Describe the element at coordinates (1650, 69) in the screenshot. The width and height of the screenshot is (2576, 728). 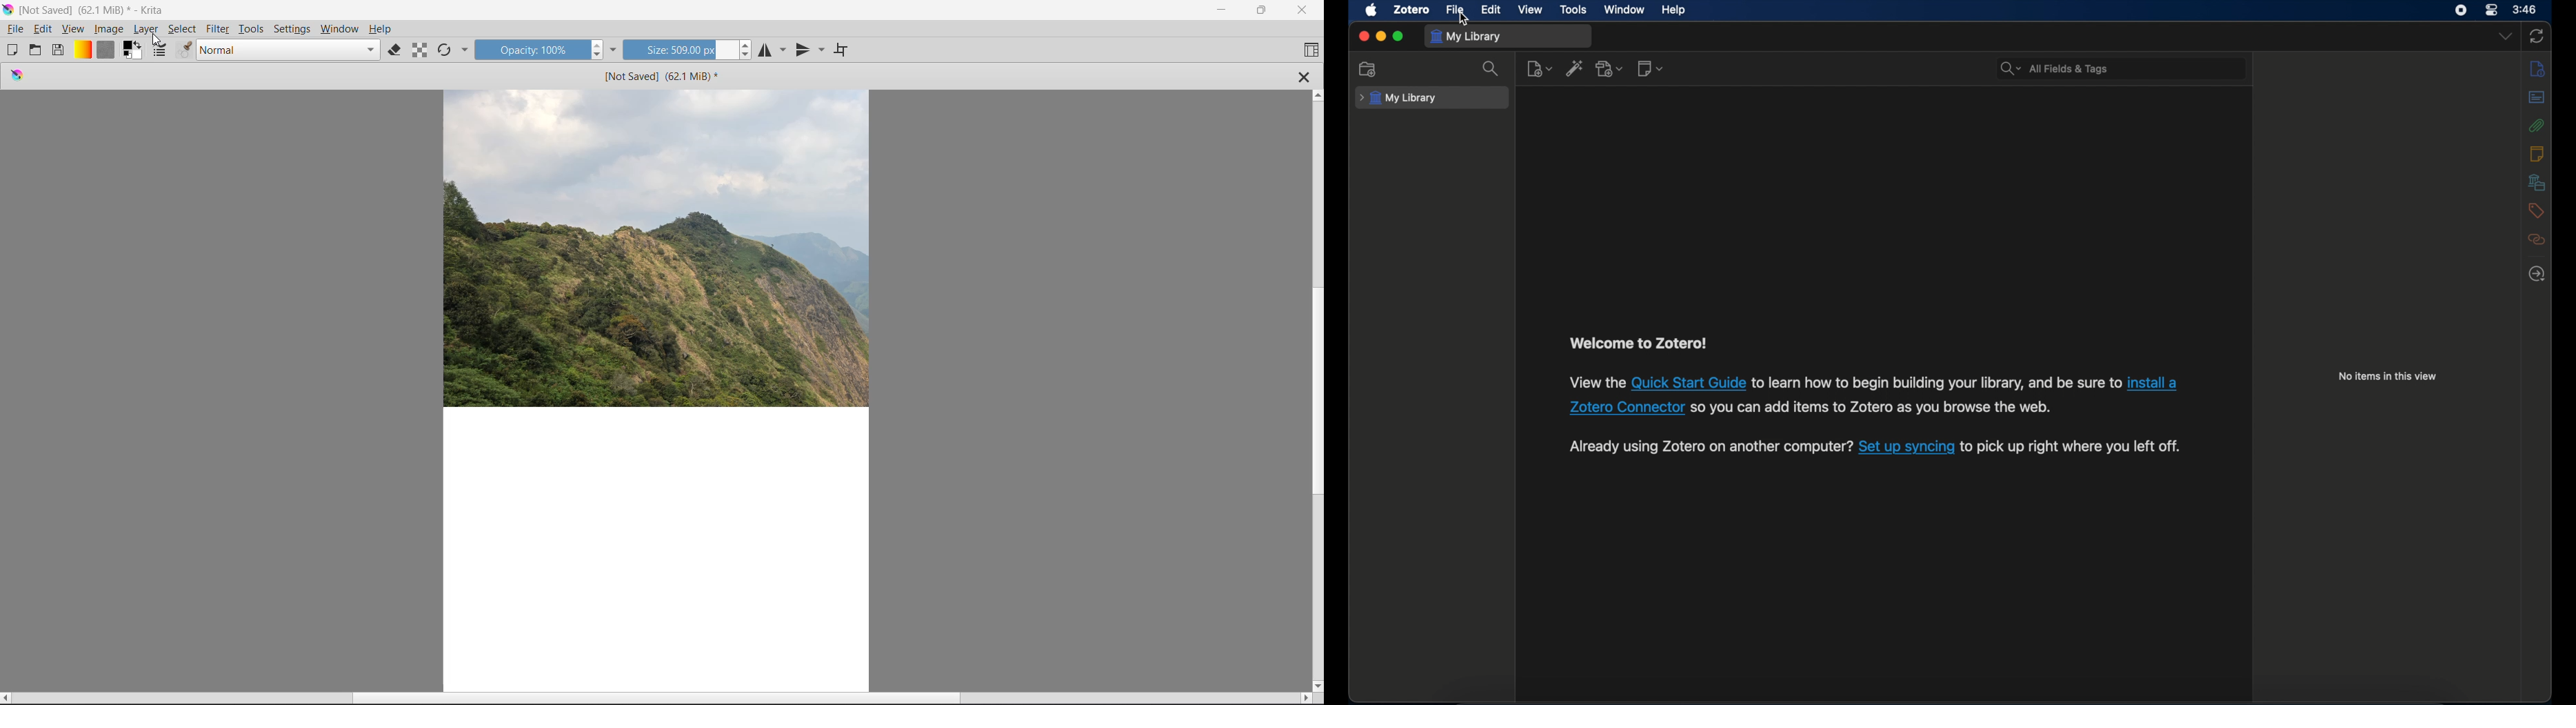
I see `new note` at that location.